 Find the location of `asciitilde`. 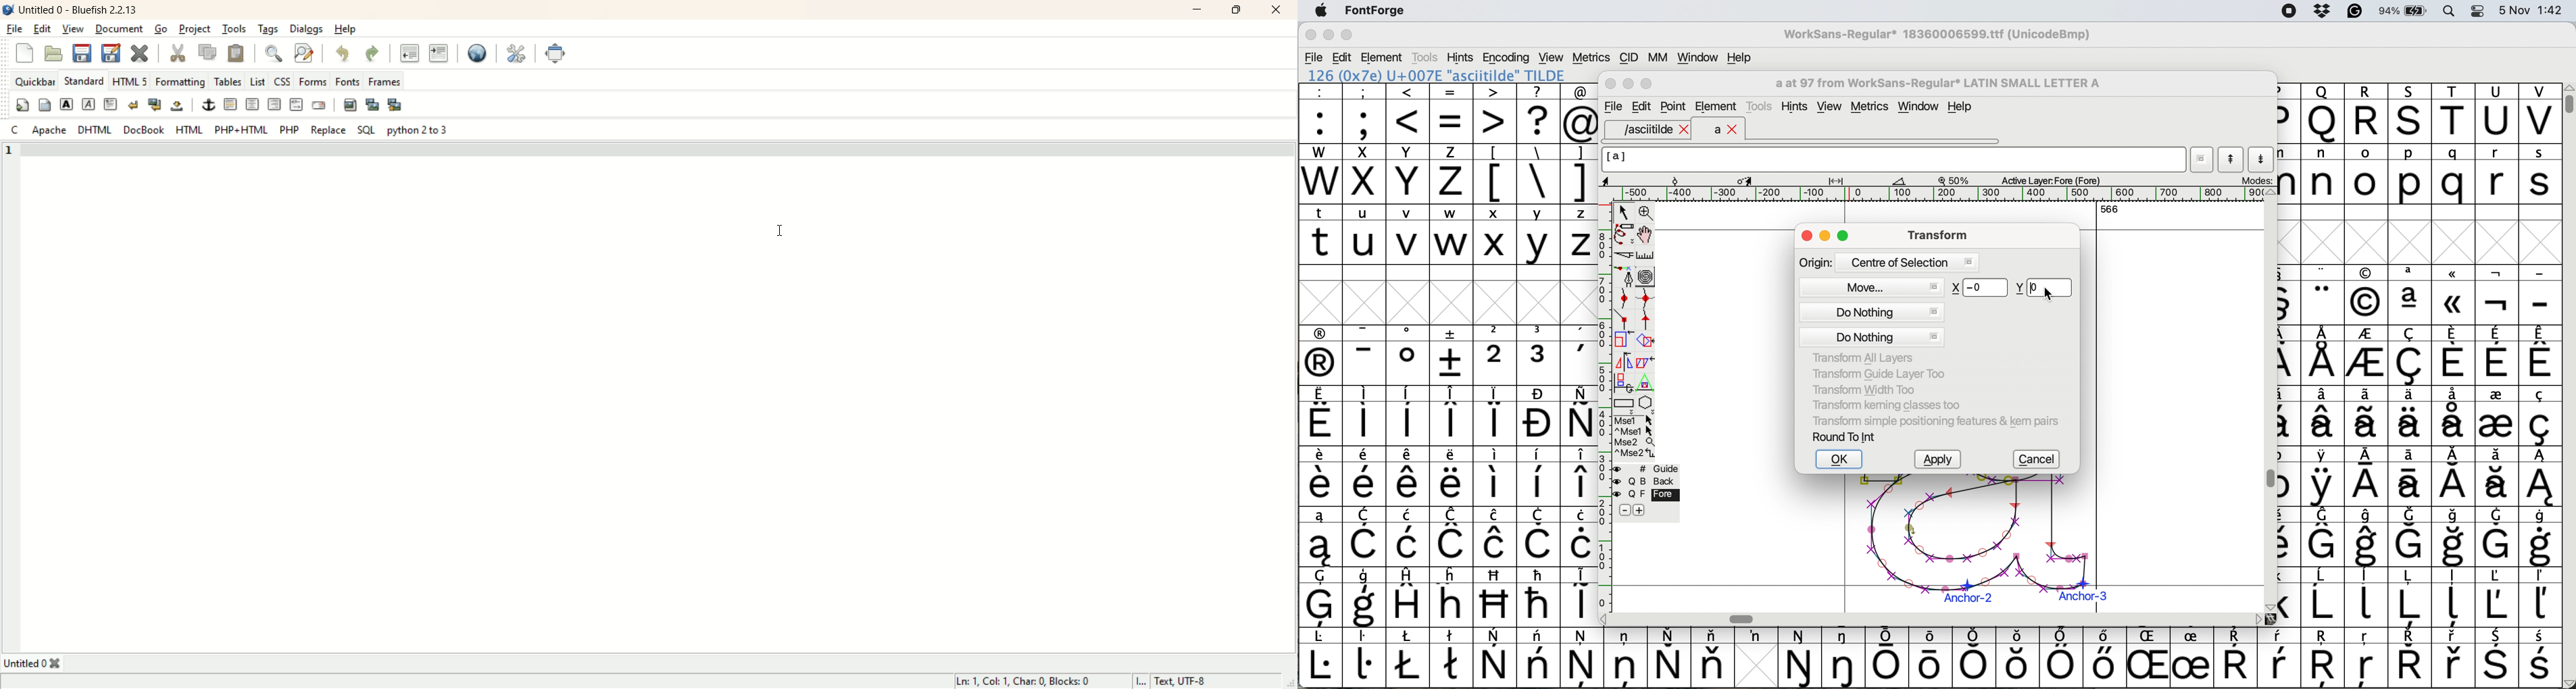

asciitilde is located at coordinates (1654, 129).